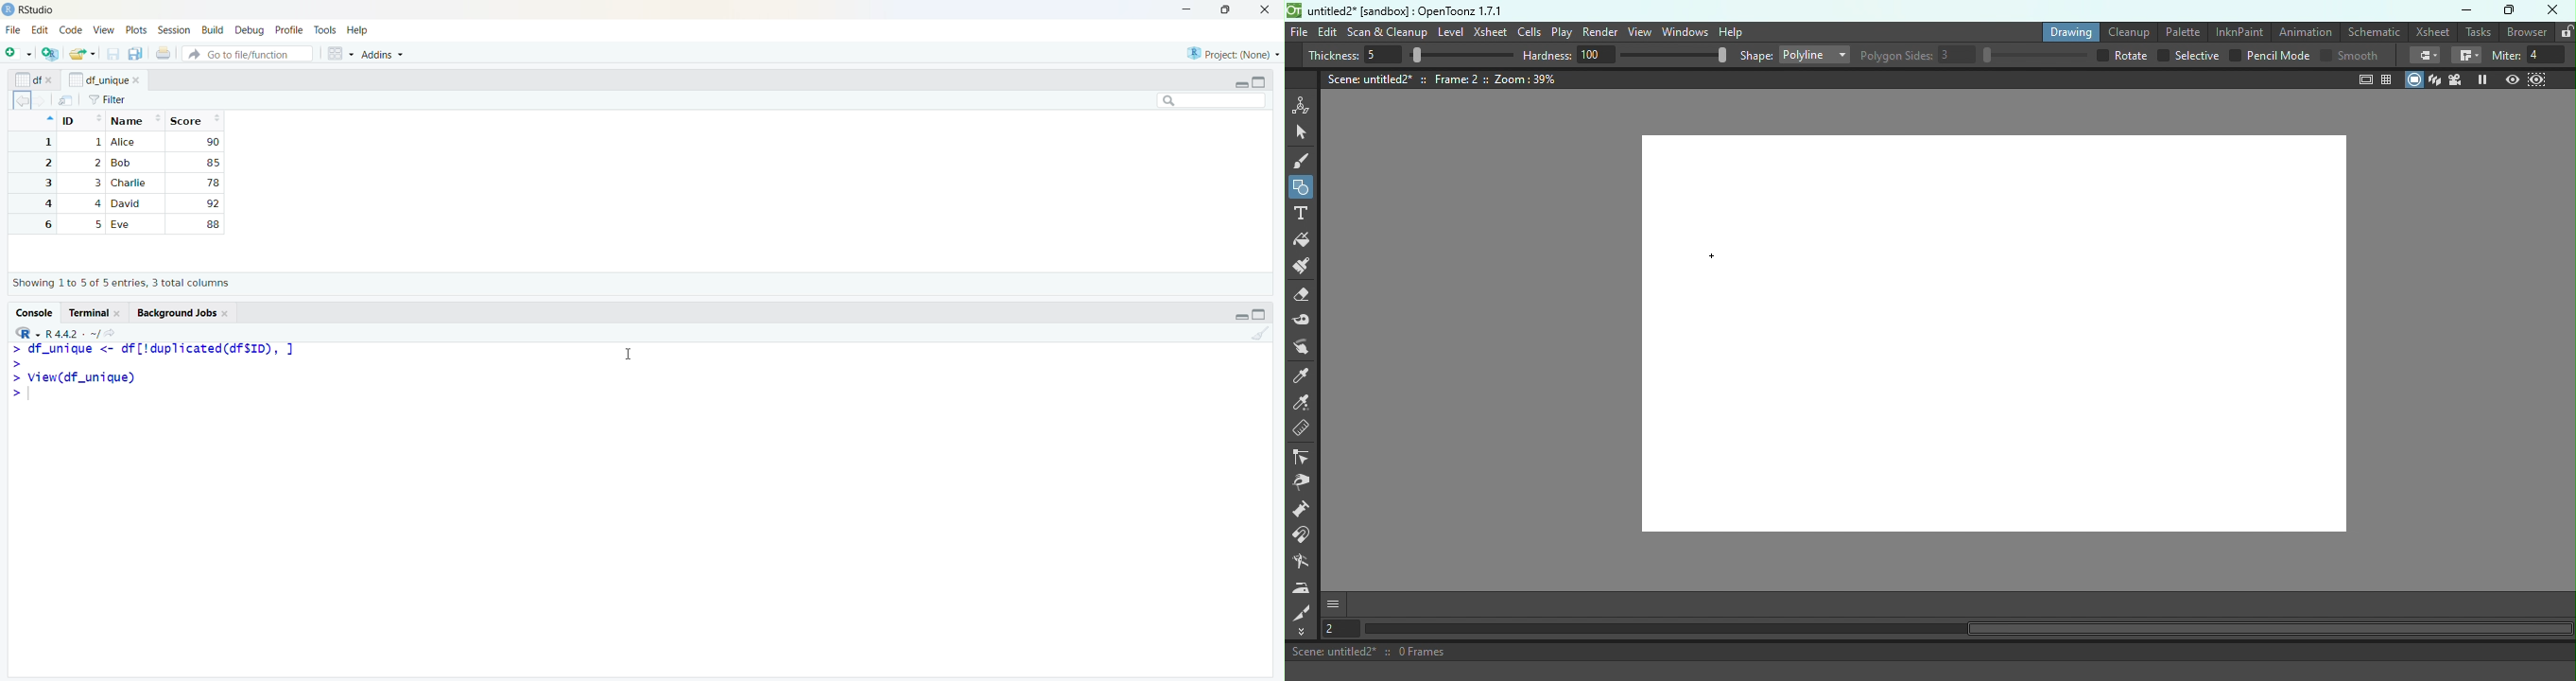 The height and width of the screenshot is (700, 2576). Describe the element at coordinates (131, 265) in the screenshot. I see `Charlie` at that location.